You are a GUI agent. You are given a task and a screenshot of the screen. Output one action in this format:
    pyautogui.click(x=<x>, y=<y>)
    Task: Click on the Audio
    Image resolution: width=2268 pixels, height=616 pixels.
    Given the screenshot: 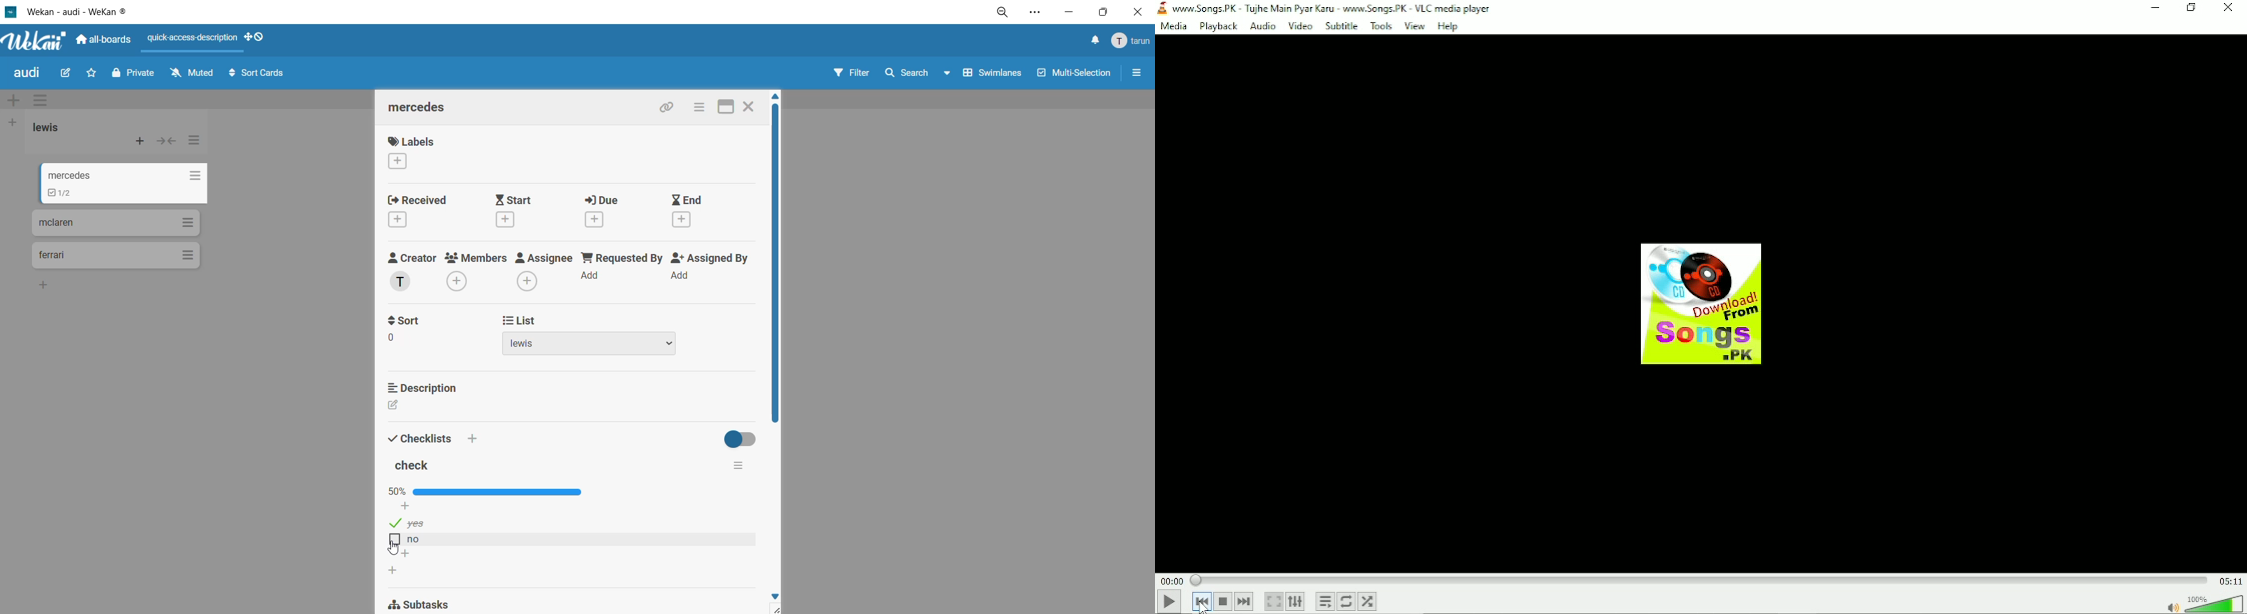 What is the action you would take?
    pyautogui.click(x=1261, y=26)
    